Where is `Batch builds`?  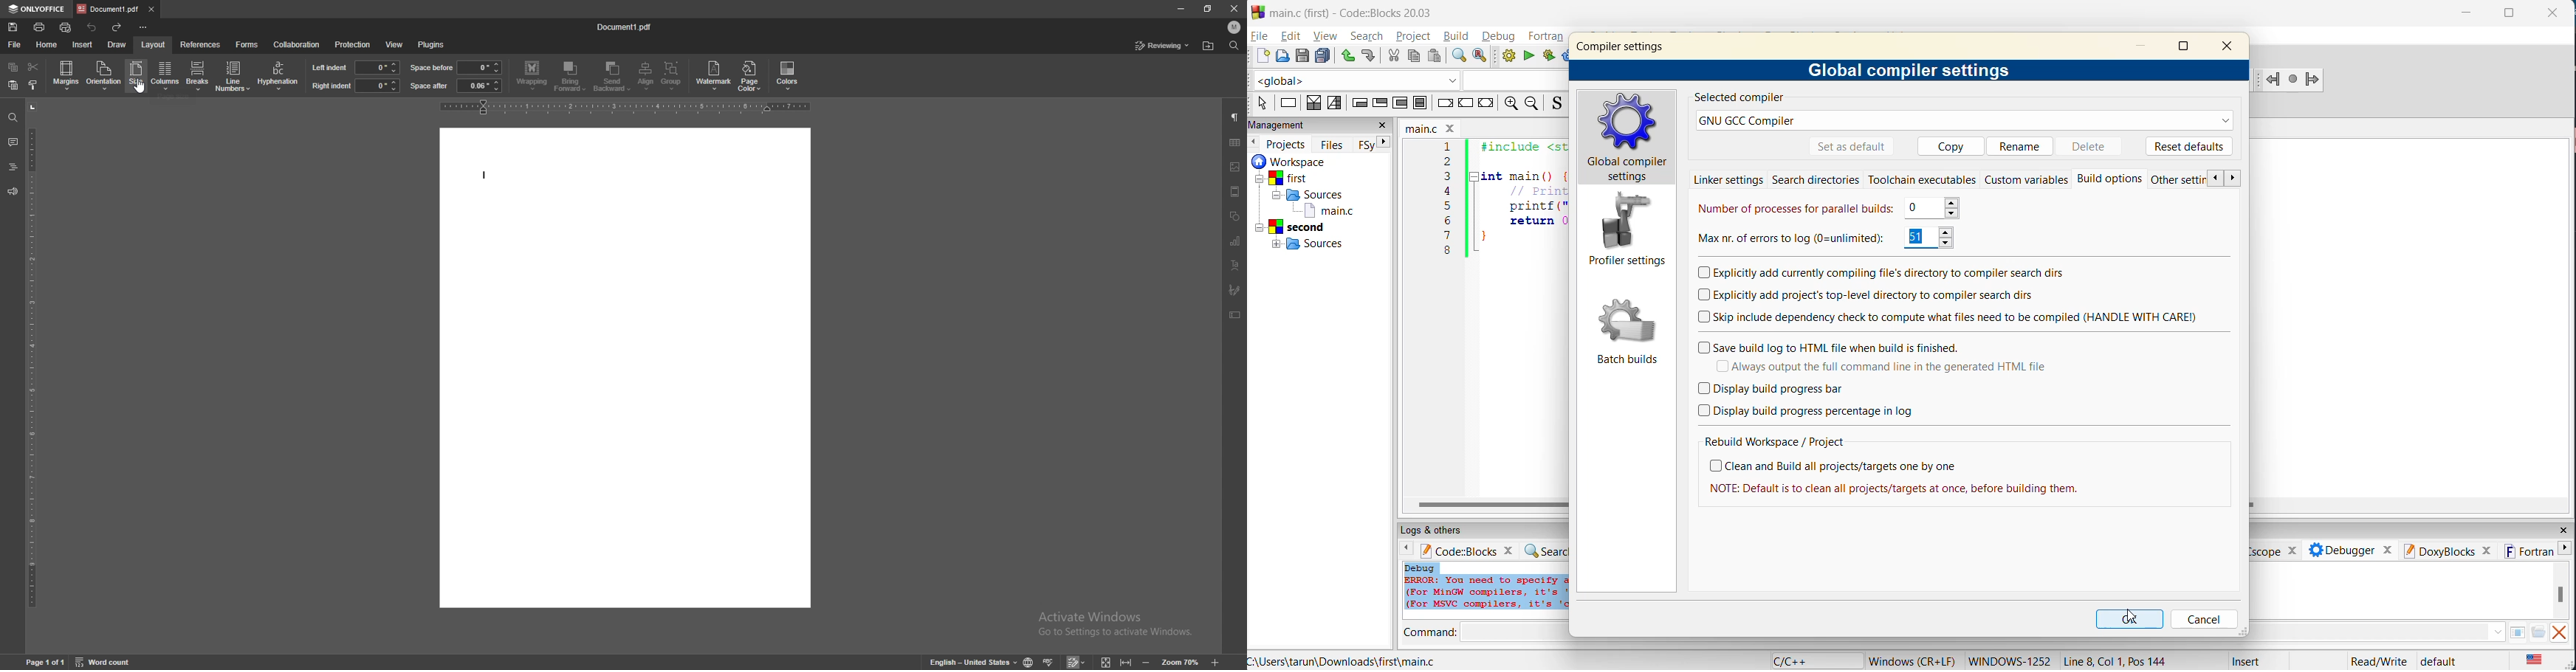 Batch builds is located at coordinates (1627, 323).